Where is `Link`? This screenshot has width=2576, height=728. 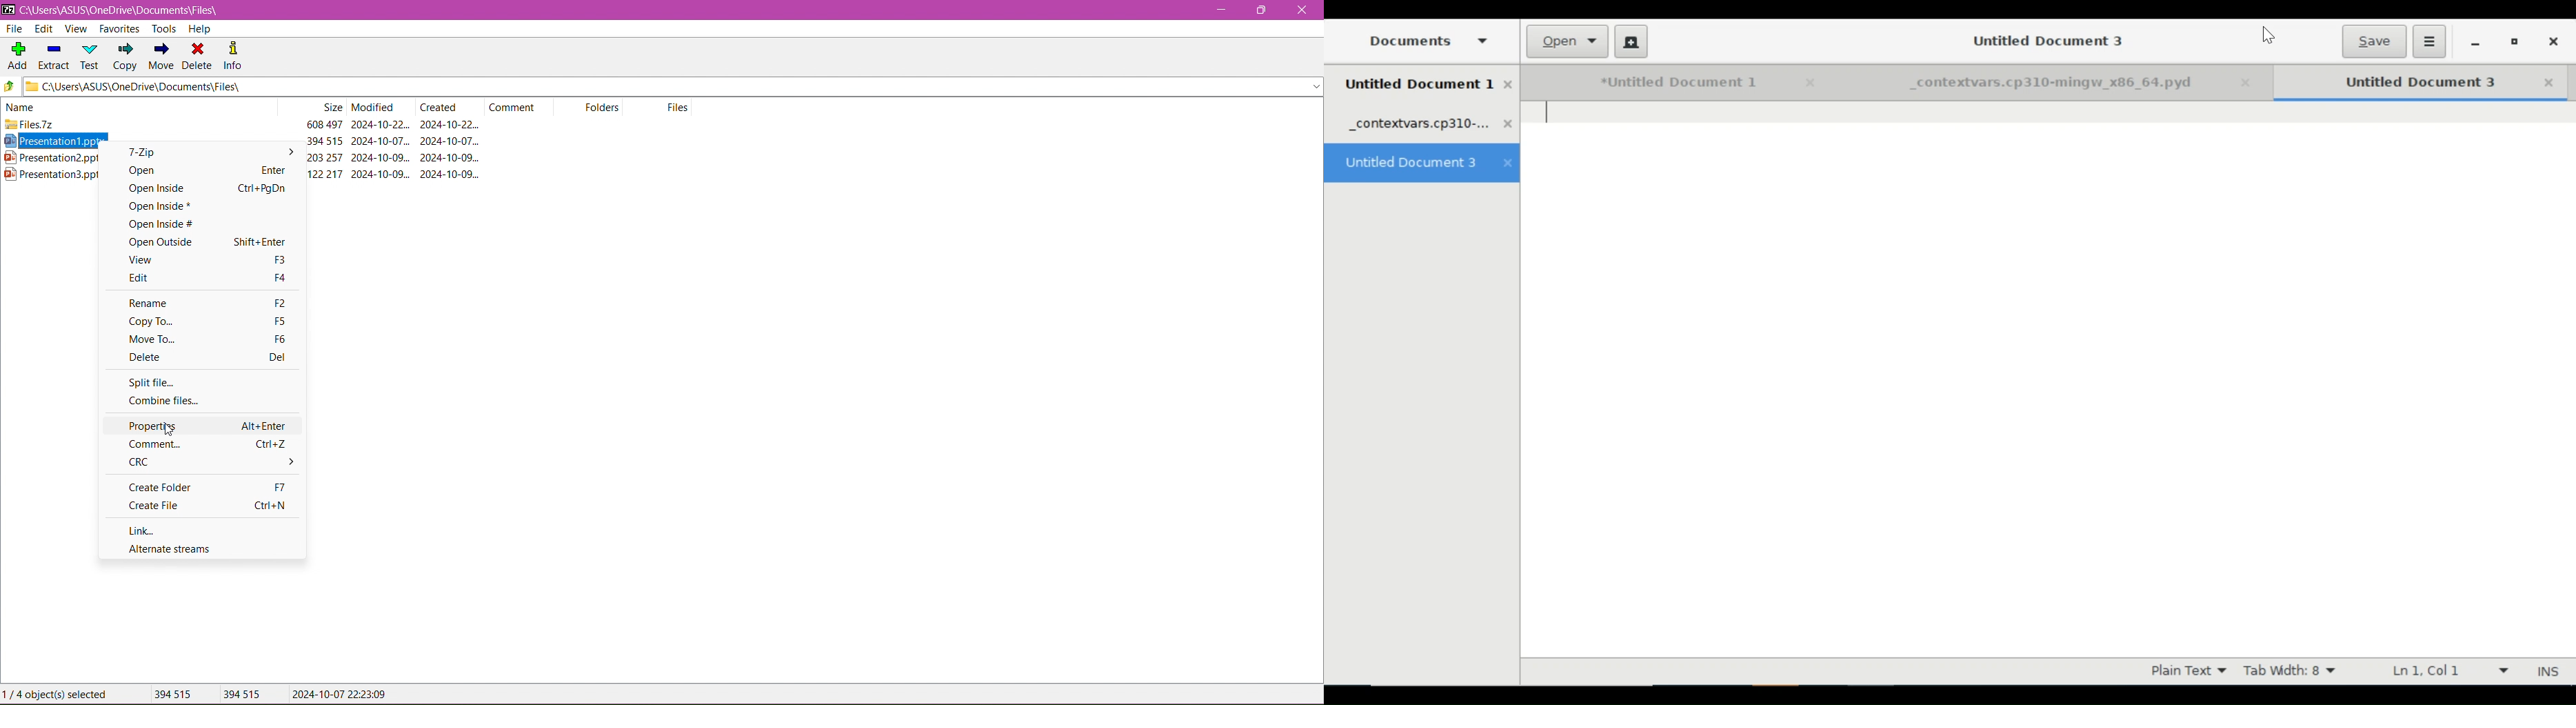
Link is located at coordinates (149, 532).